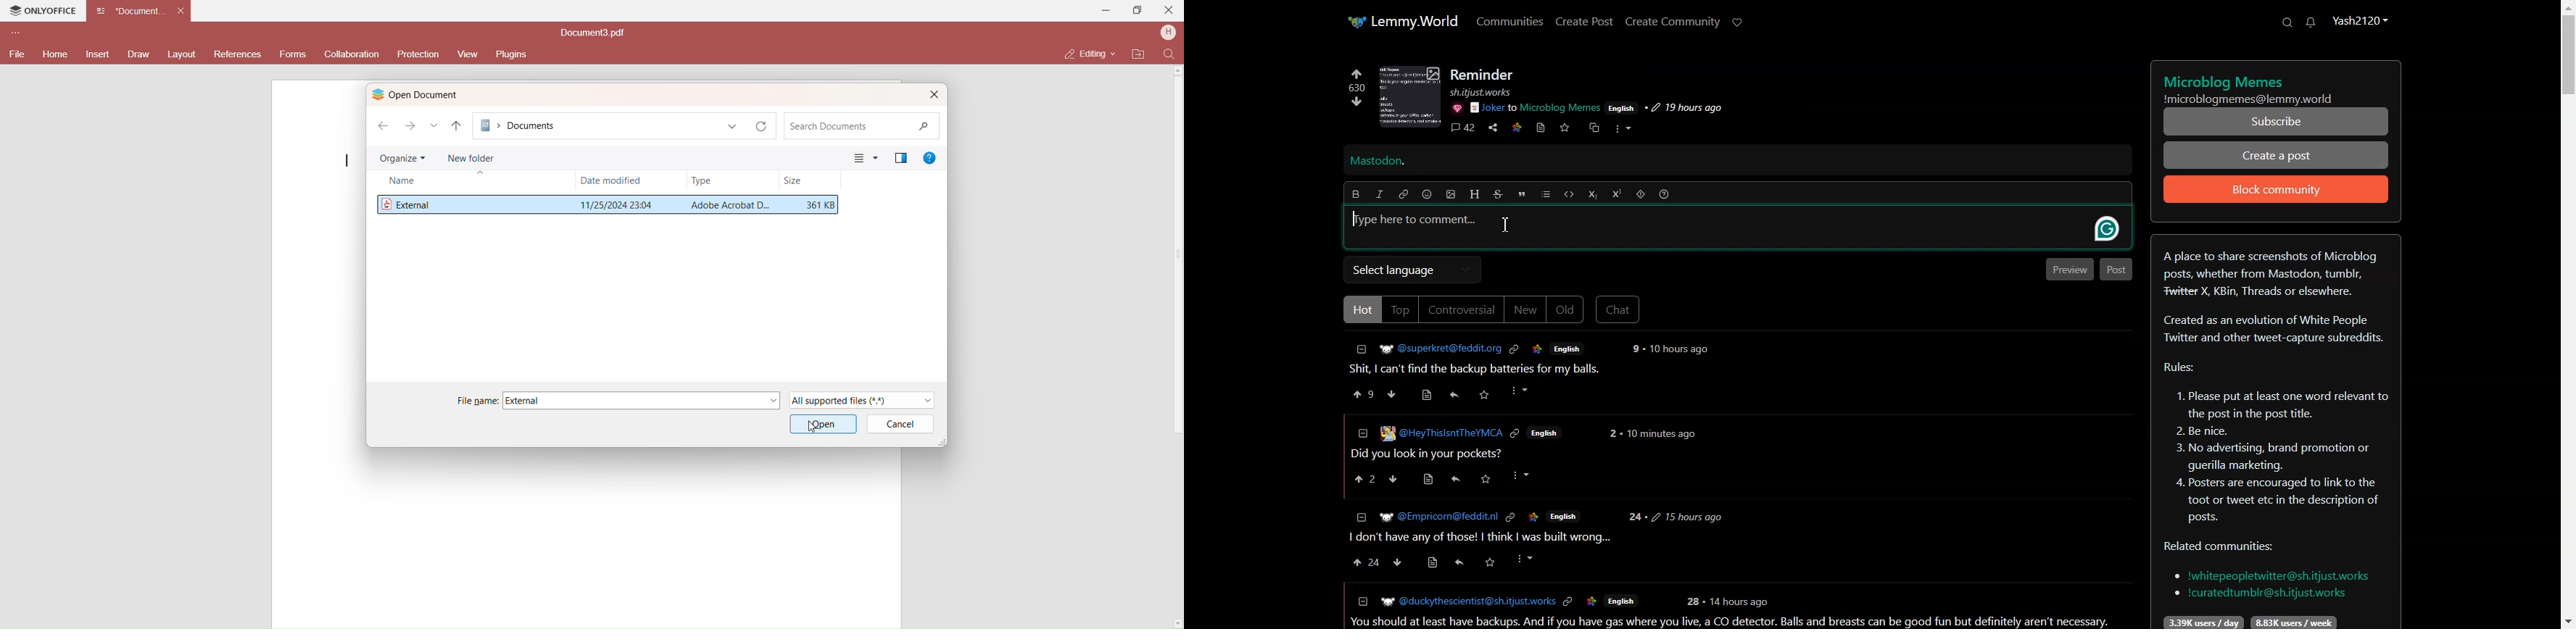  I want to click on Down vote, so click(1353, 104).